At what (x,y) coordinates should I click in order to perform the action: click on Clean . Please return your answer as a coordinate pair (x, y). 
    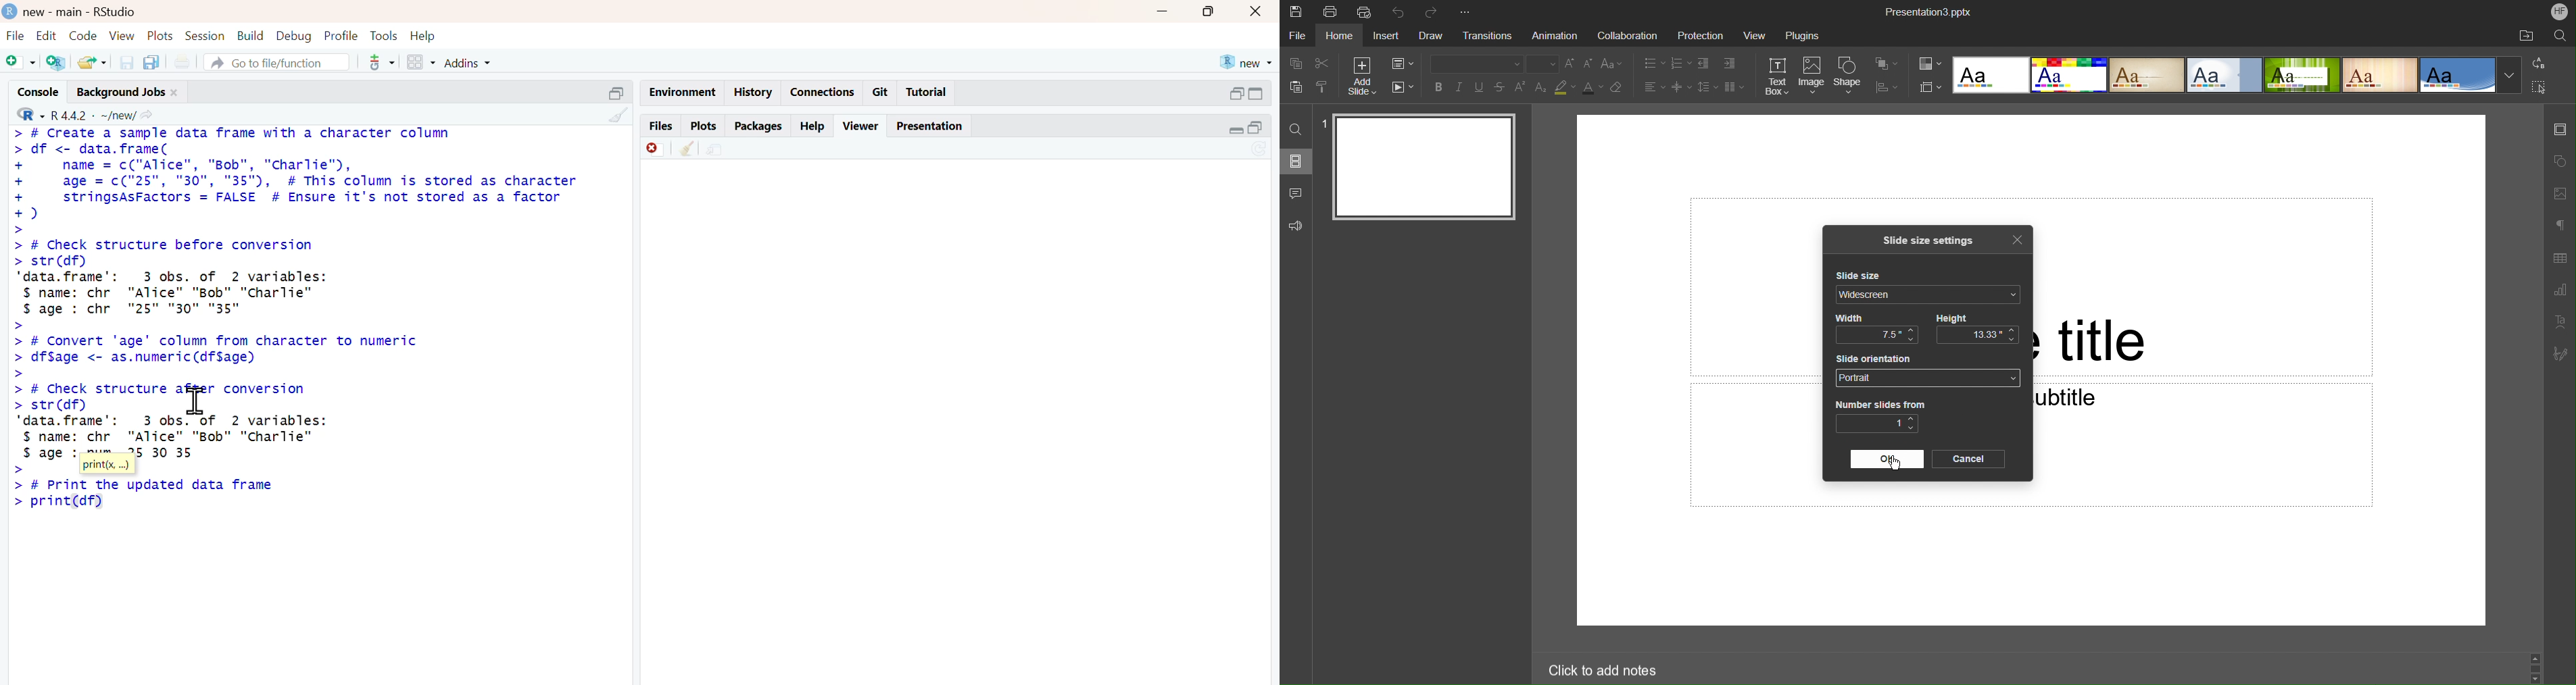
    Looking at the image, I should click on (687, 148).